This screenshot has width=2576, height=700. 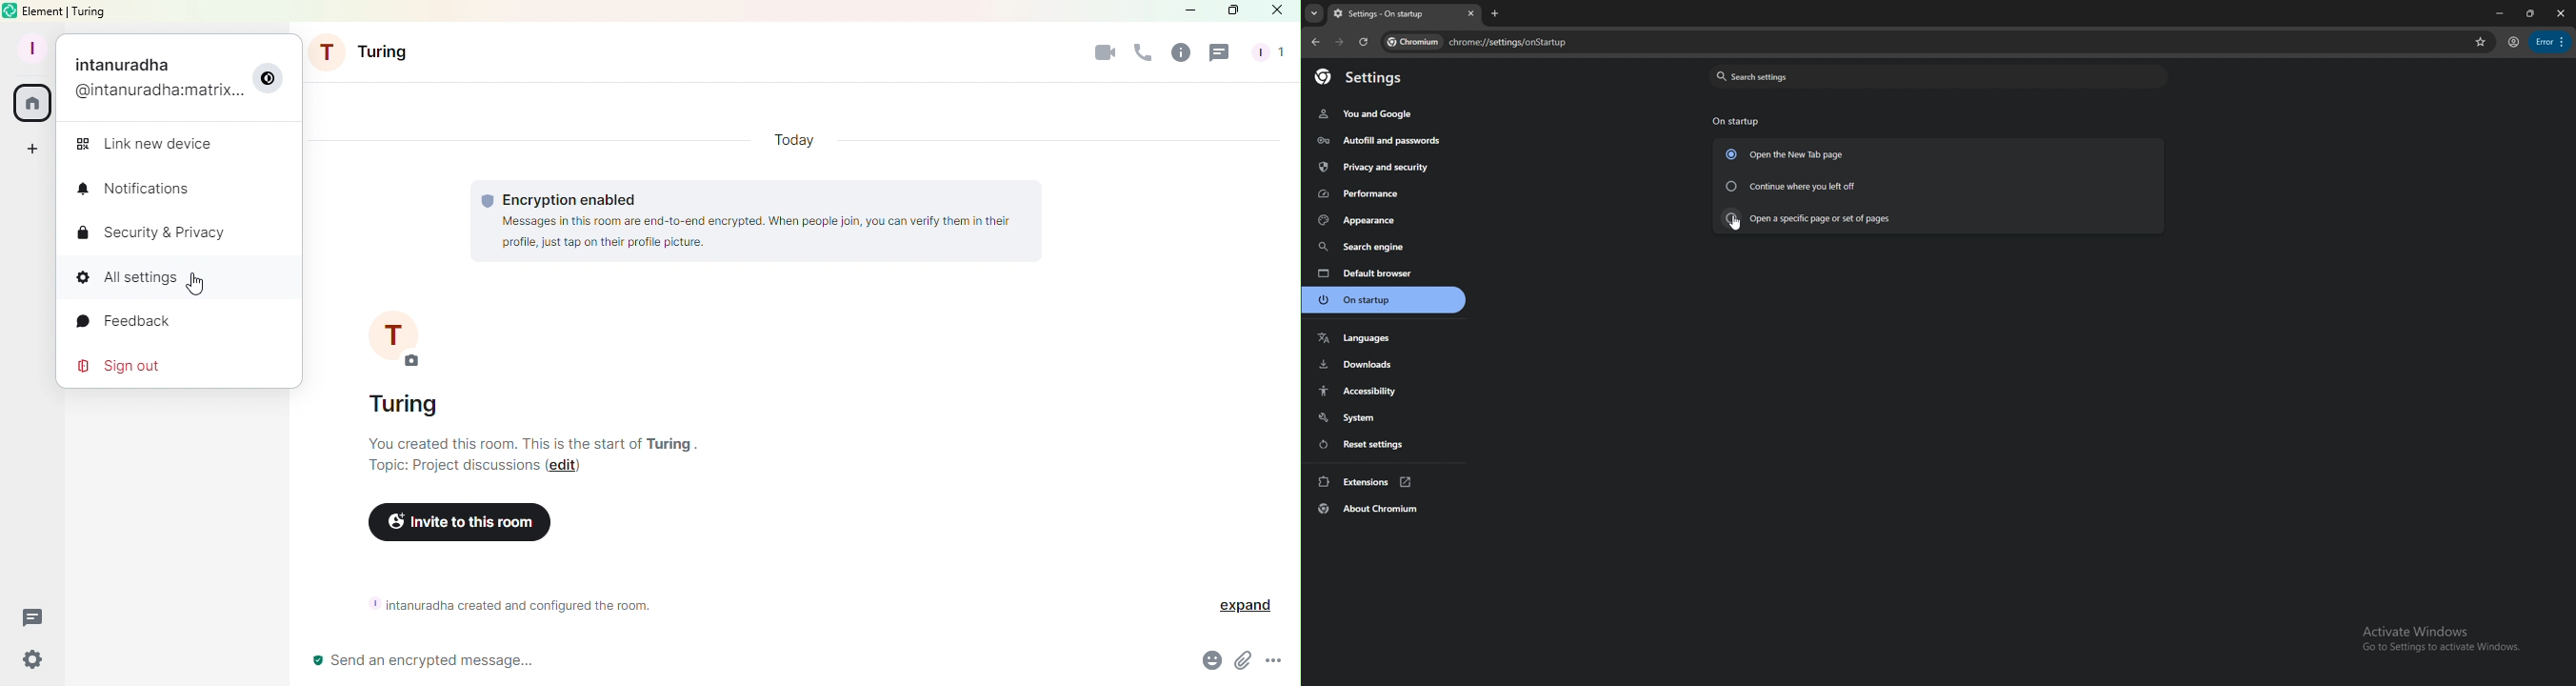 I want to click on languages, so click(x=1384, y=338).